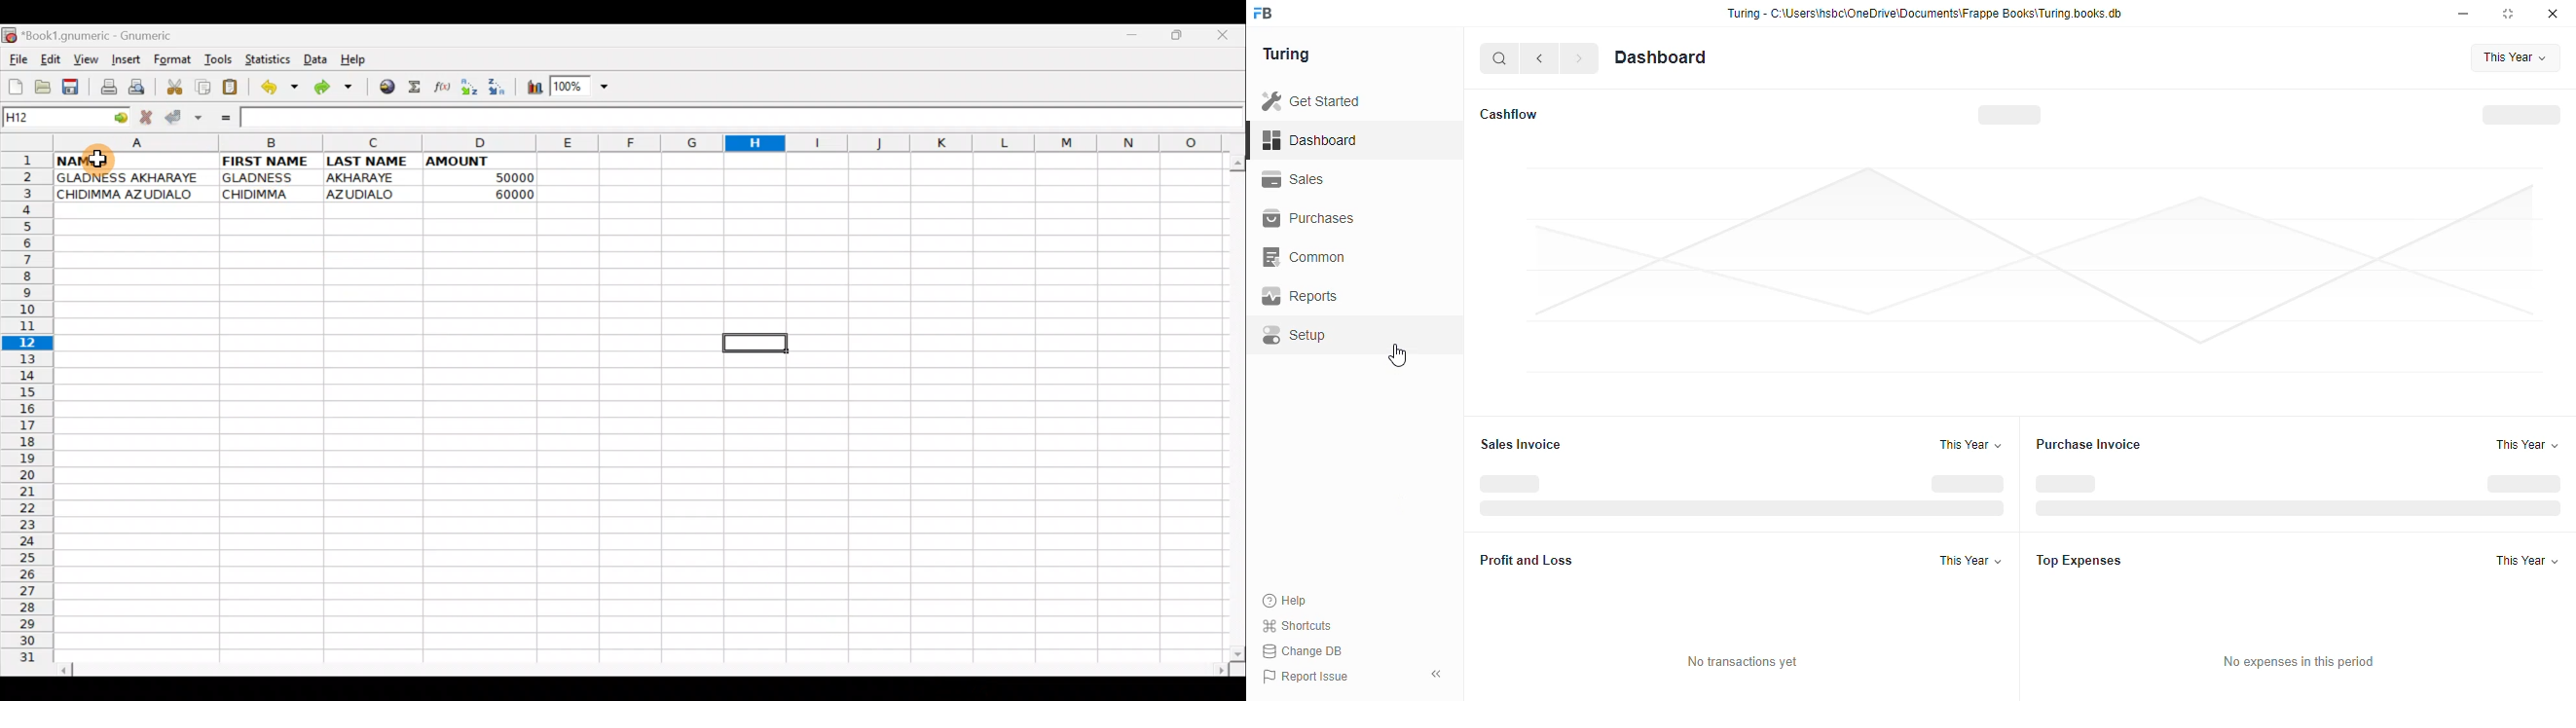 This screenshot has height=728, width=2576. What do you see at coordinates (358, 56) in the screenshot?
I see `Help` at bounding box center [358, 56].